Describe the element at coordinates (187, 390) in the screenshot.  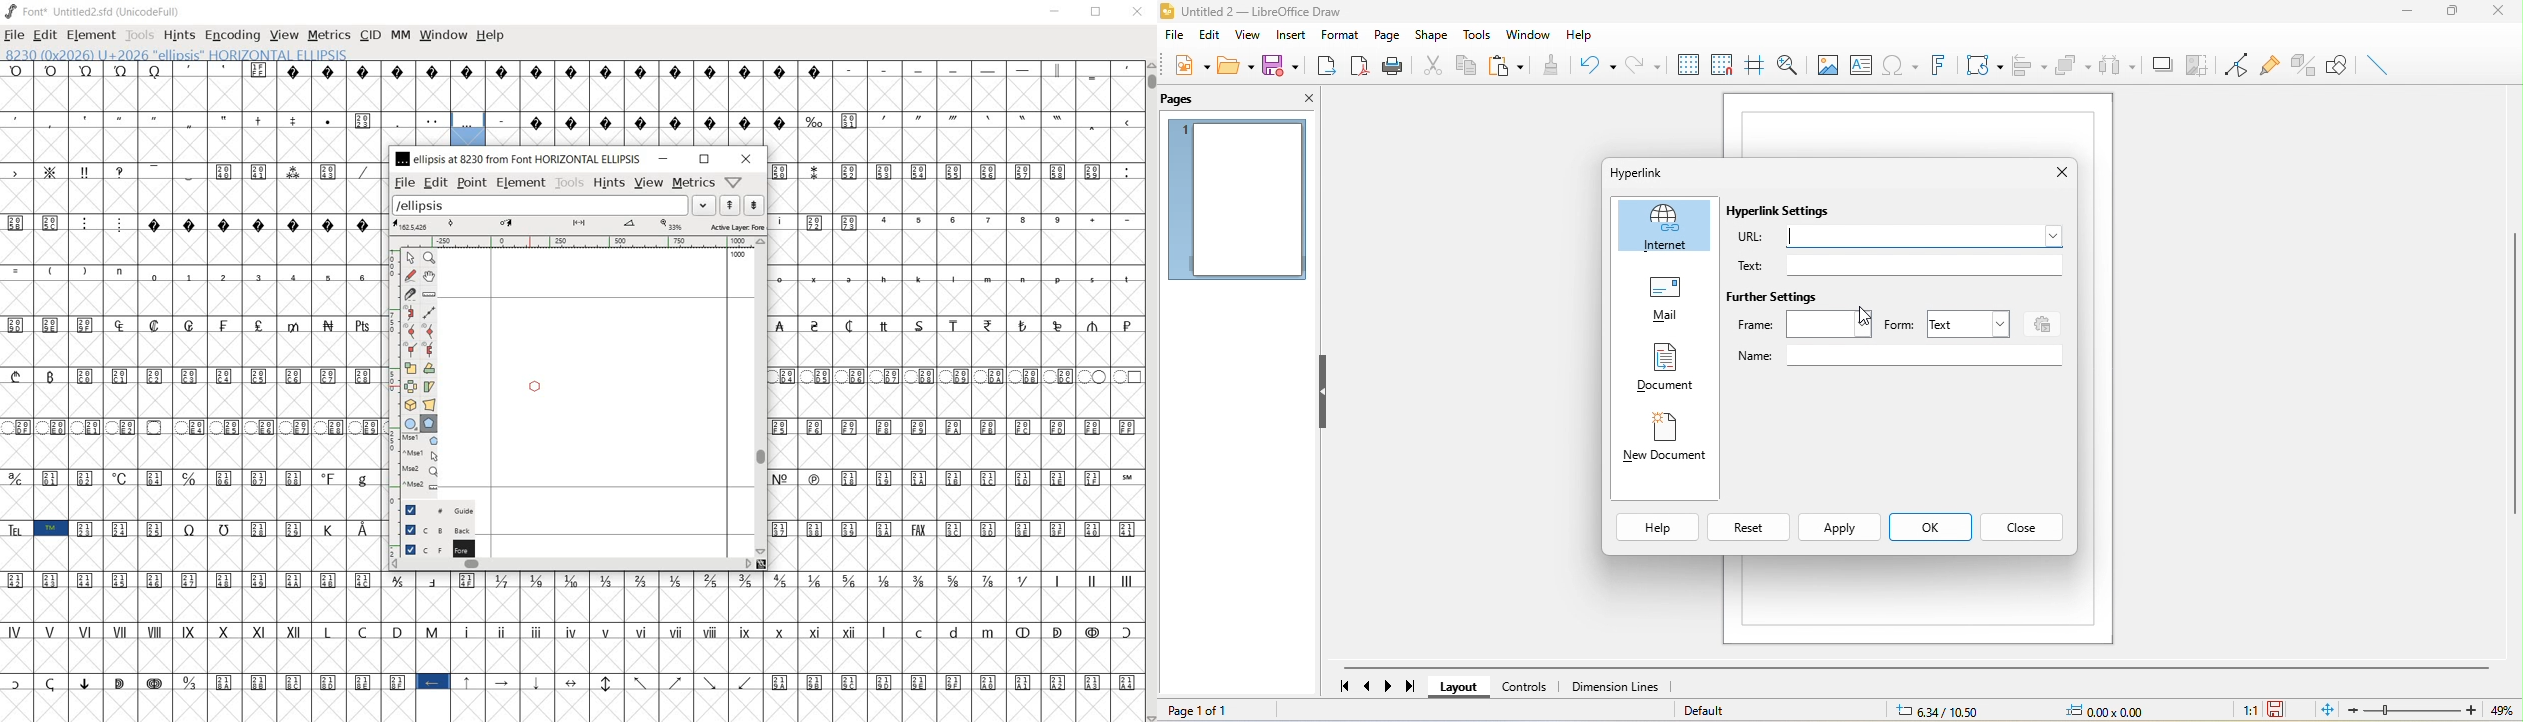
I see `GLYPHS` at that location.